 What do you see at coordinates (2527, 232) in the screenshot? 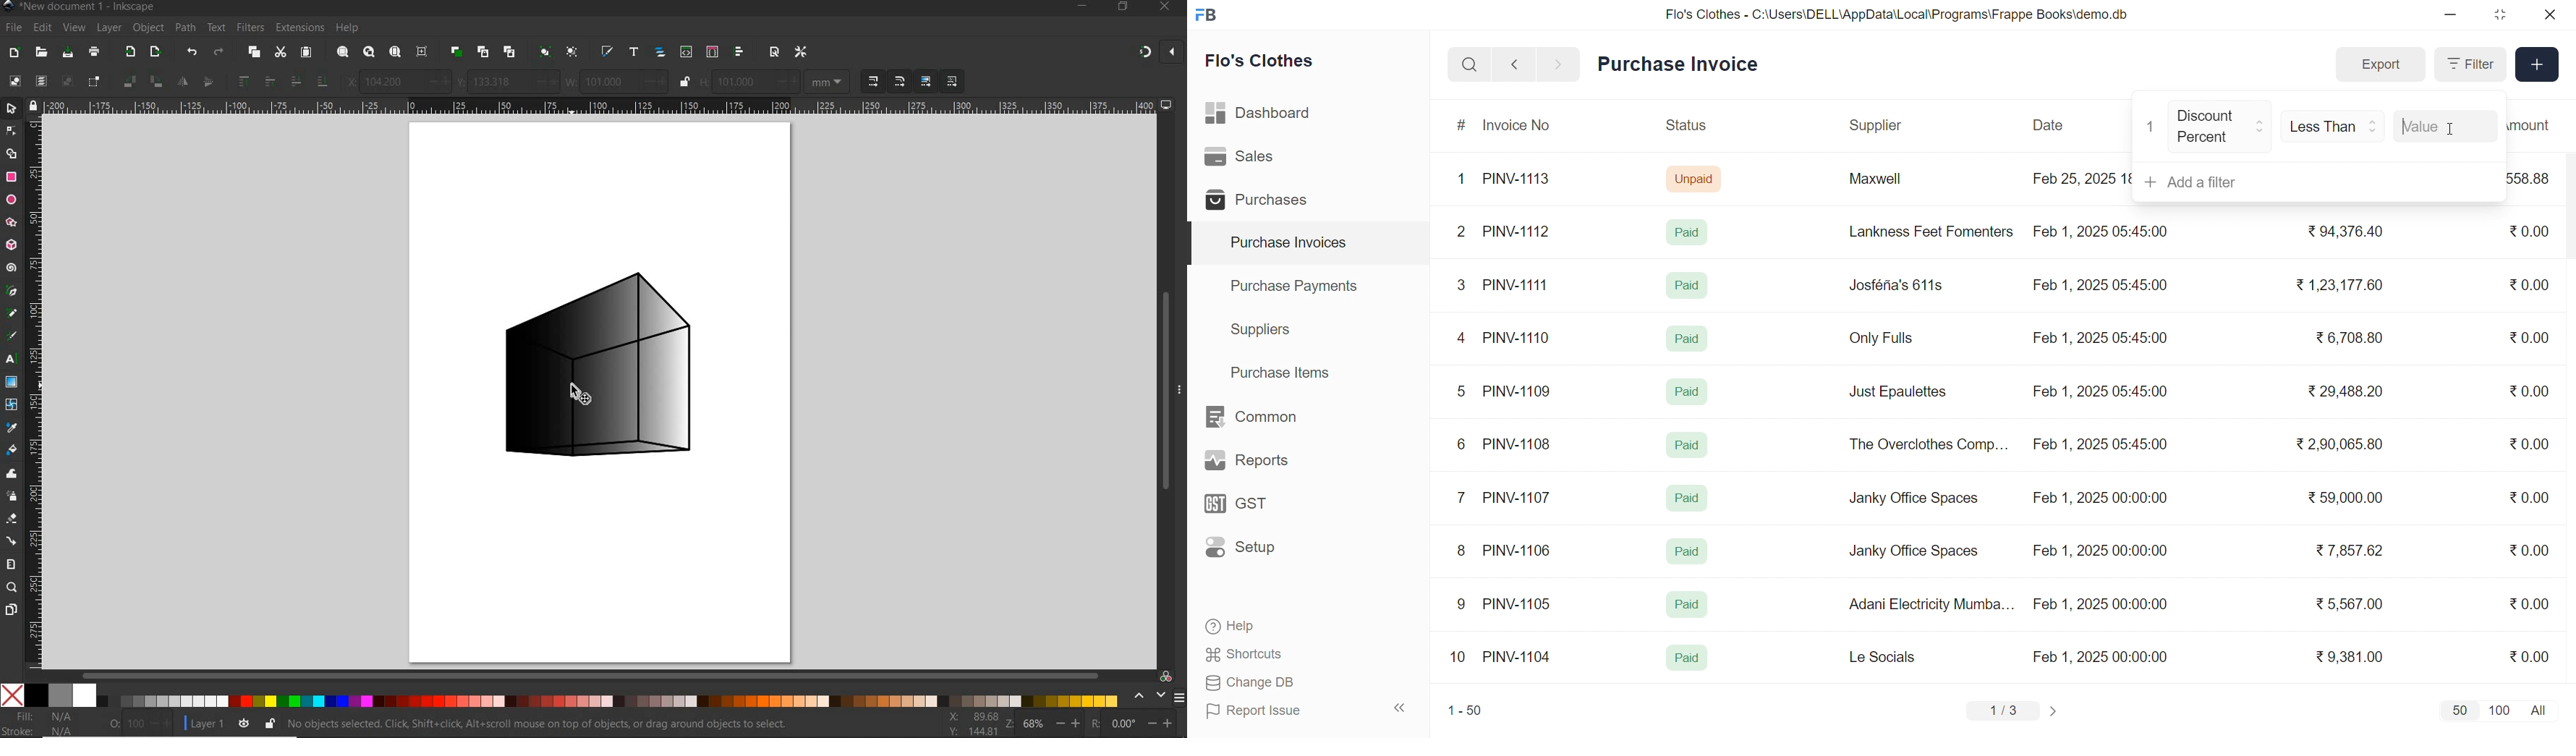
I see `₹0.00` at bounding box center [2527, 232].